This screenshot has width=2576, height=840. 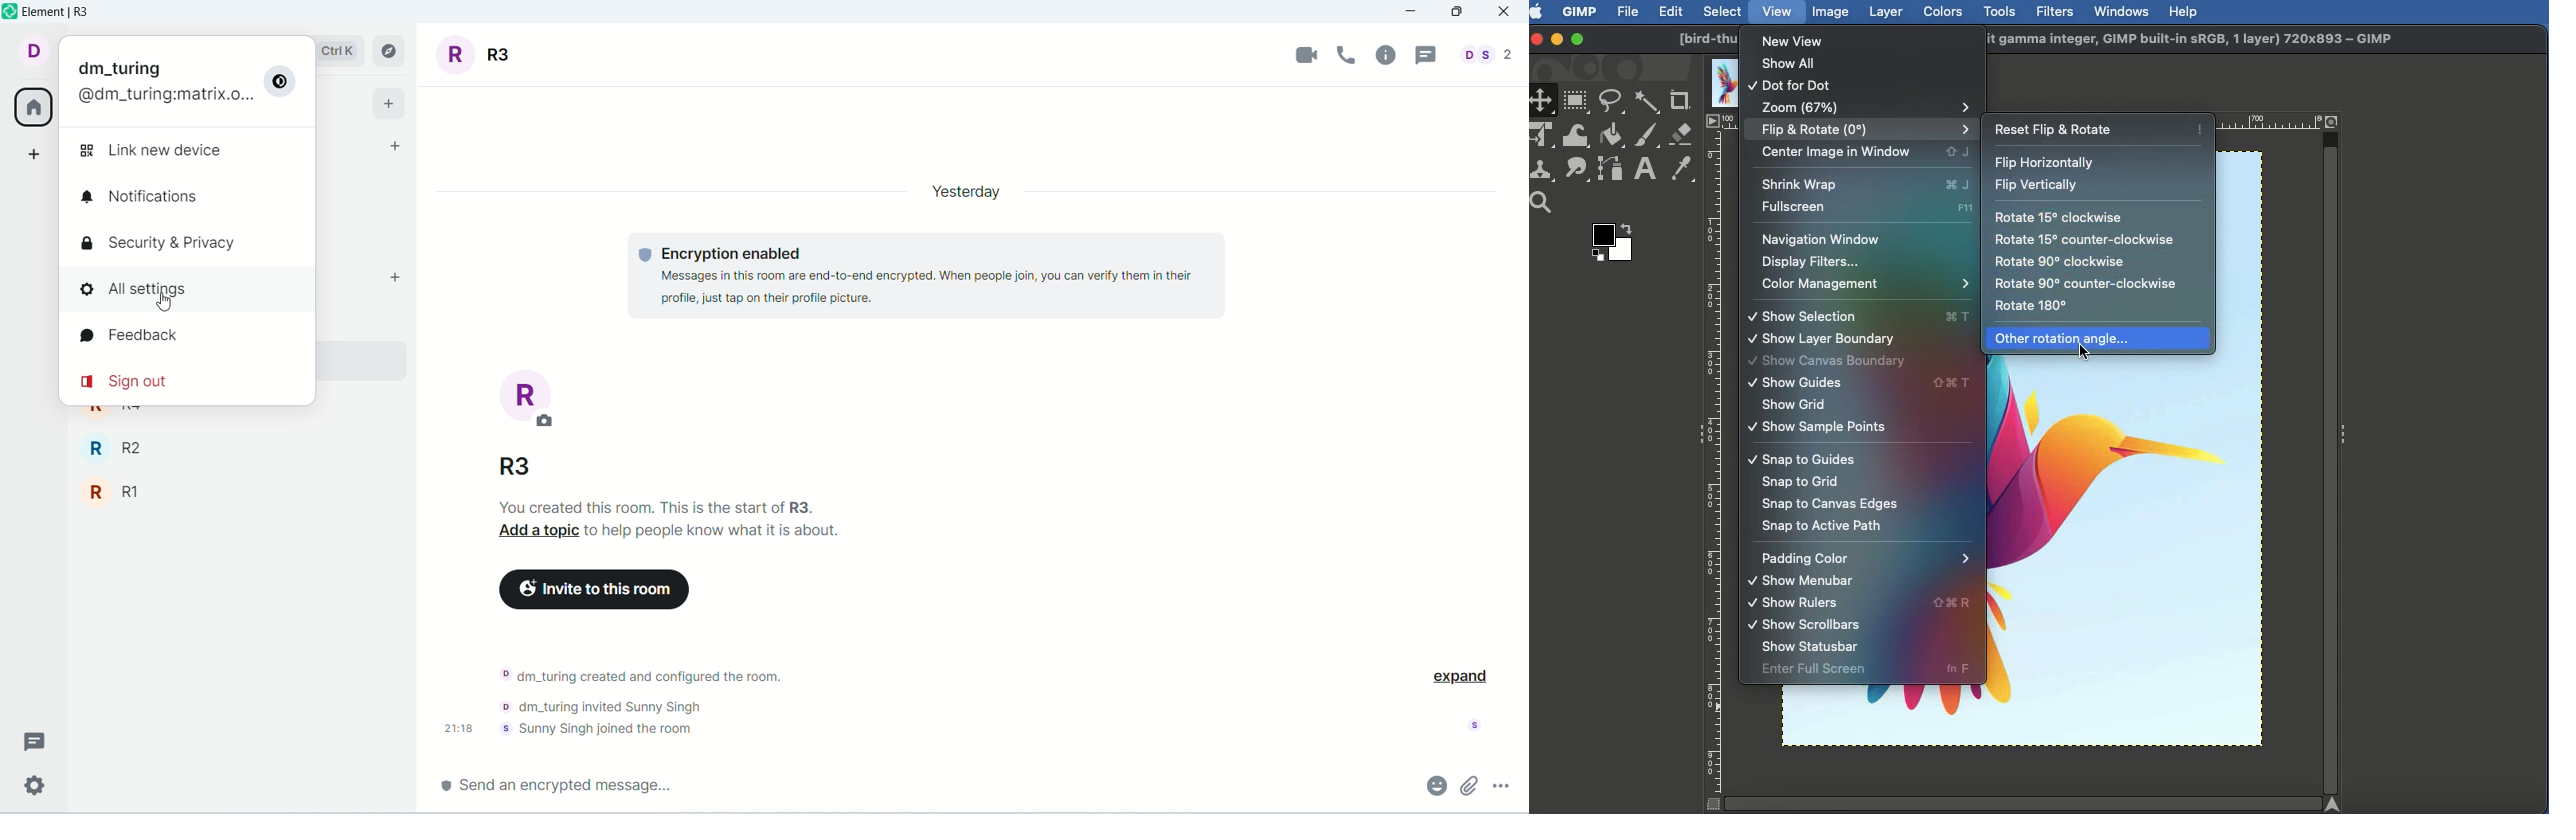 I want to click on settings, so click(x=35, y=786).